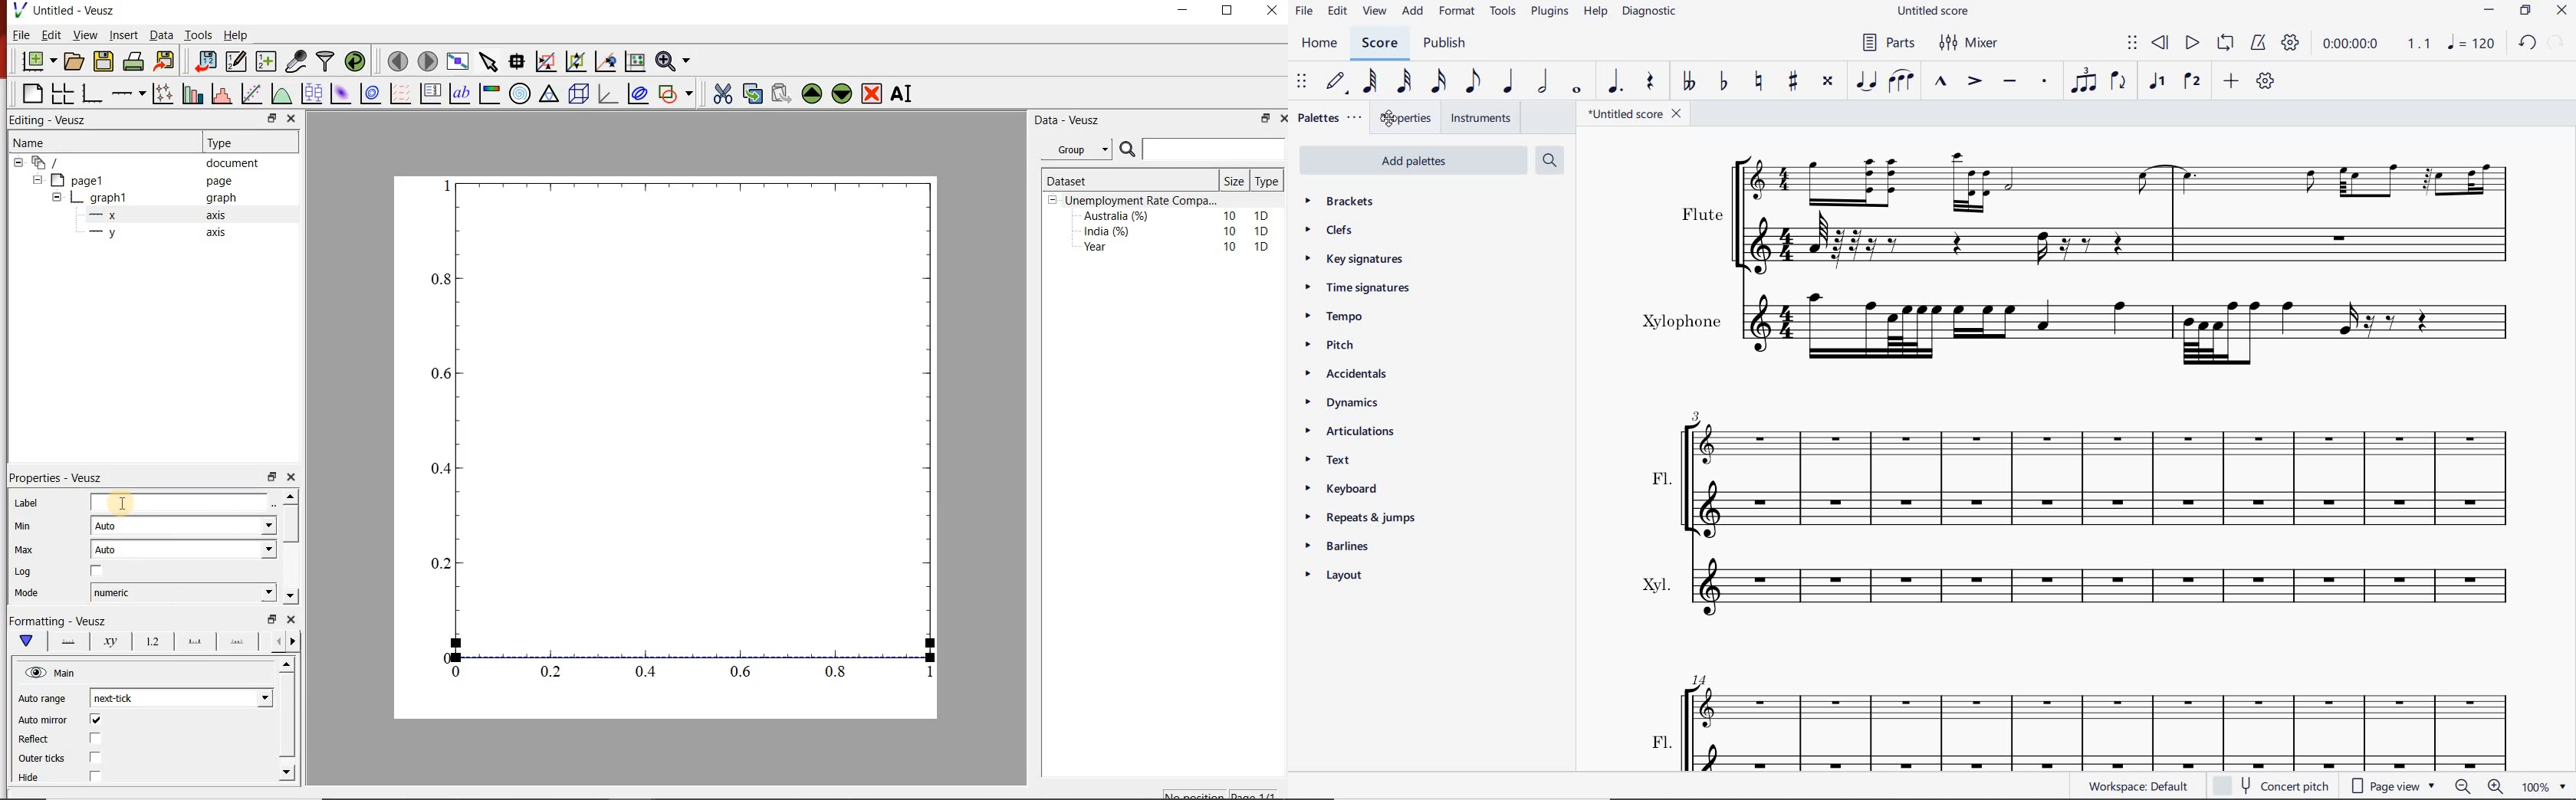 This screenshot has width=2576, height=812. I want to click on caputure remote data, so click(297, 61).